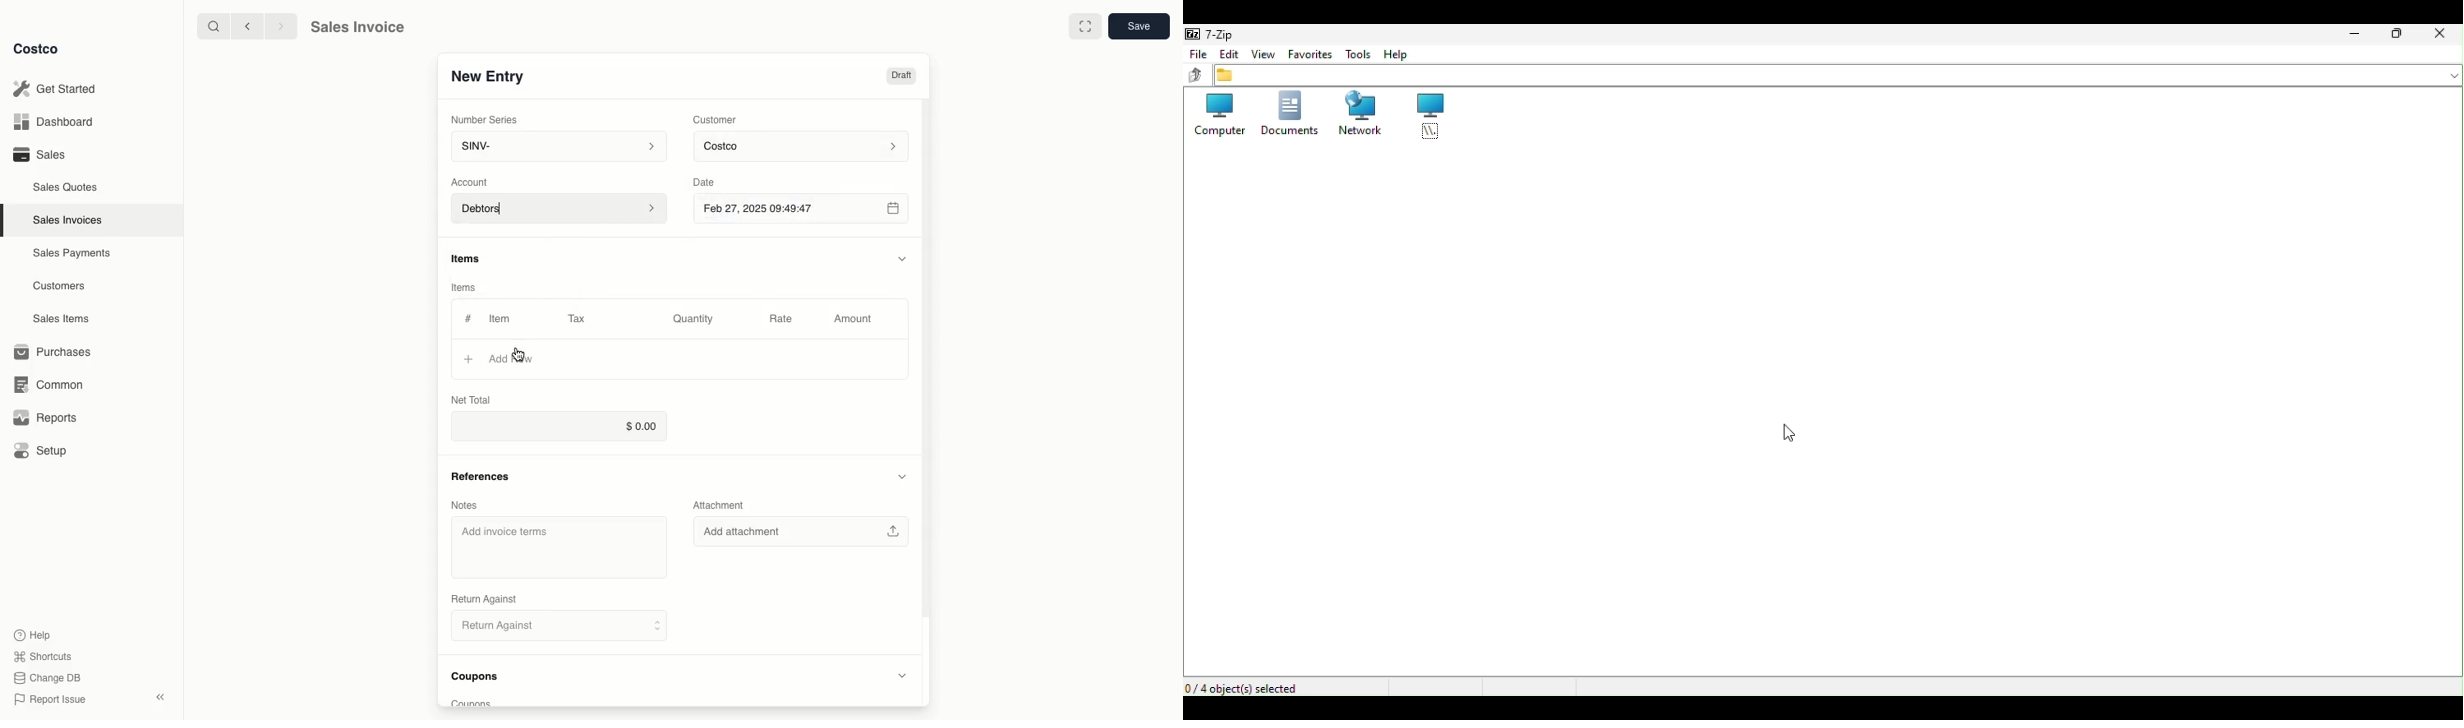 This screenshot has height=728, width=2464. What do you see at coordinates (43, 418) in the screenshot?
I see `Reports` at bounding box center [43, 418].